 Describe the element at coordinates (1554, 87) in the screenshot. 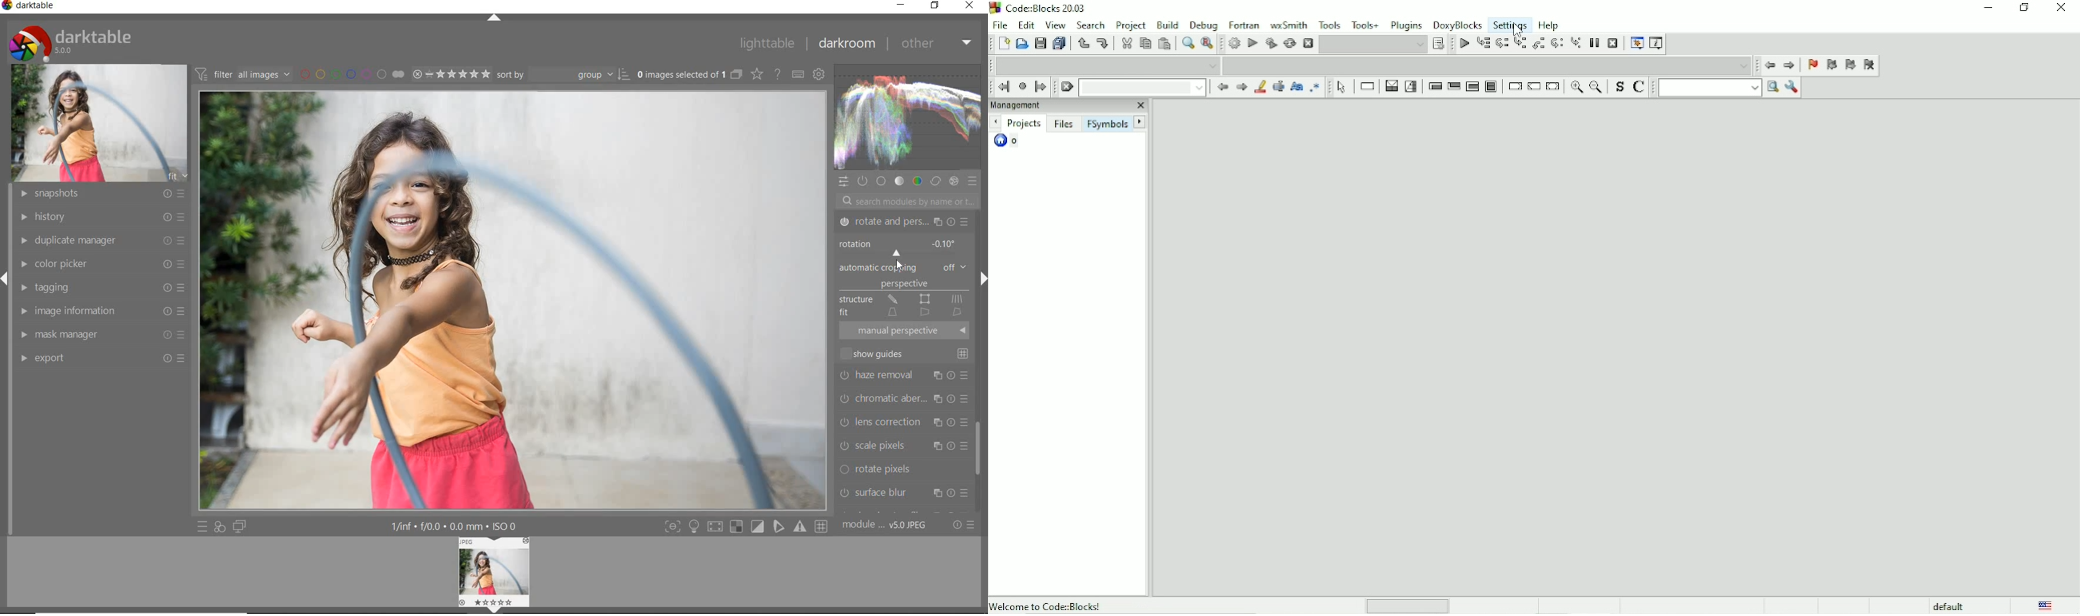

I see `Return-instruction` at that location.